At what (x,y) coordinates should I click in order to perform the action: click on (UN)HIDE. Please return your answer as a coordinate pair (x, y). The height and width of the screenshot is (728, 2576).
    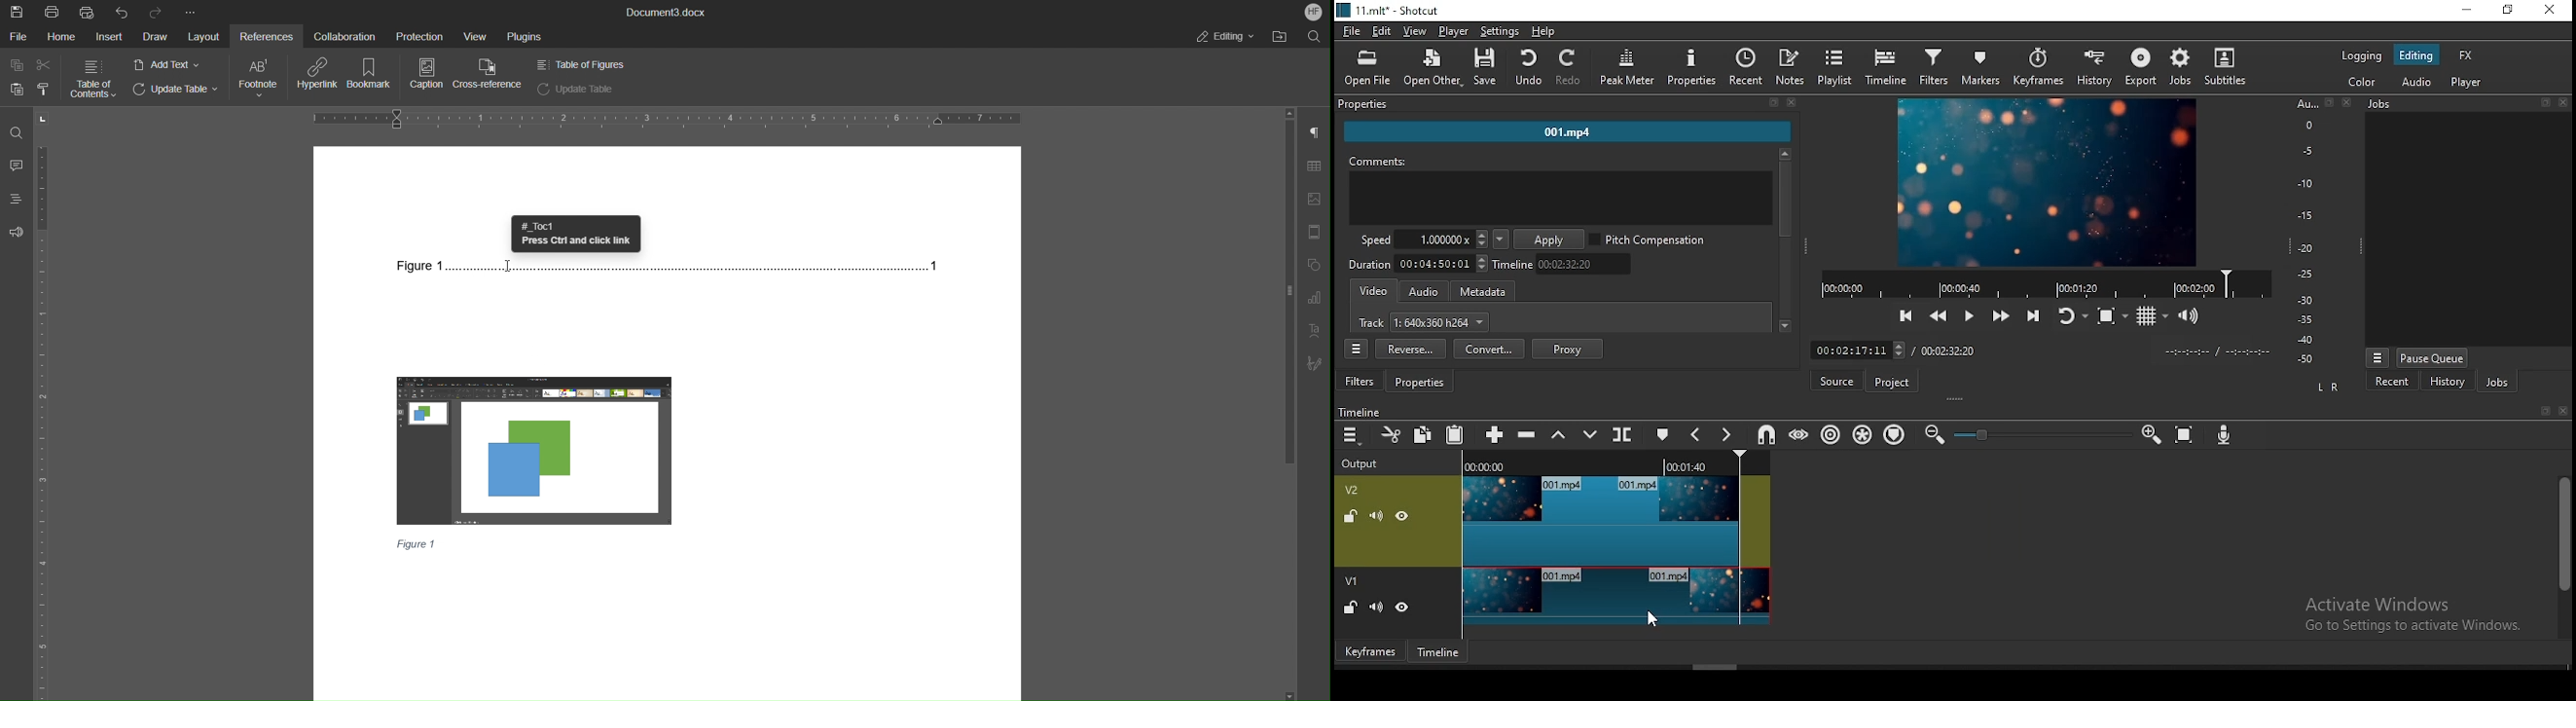
    Looking at the image, I should click on (1404, 516).